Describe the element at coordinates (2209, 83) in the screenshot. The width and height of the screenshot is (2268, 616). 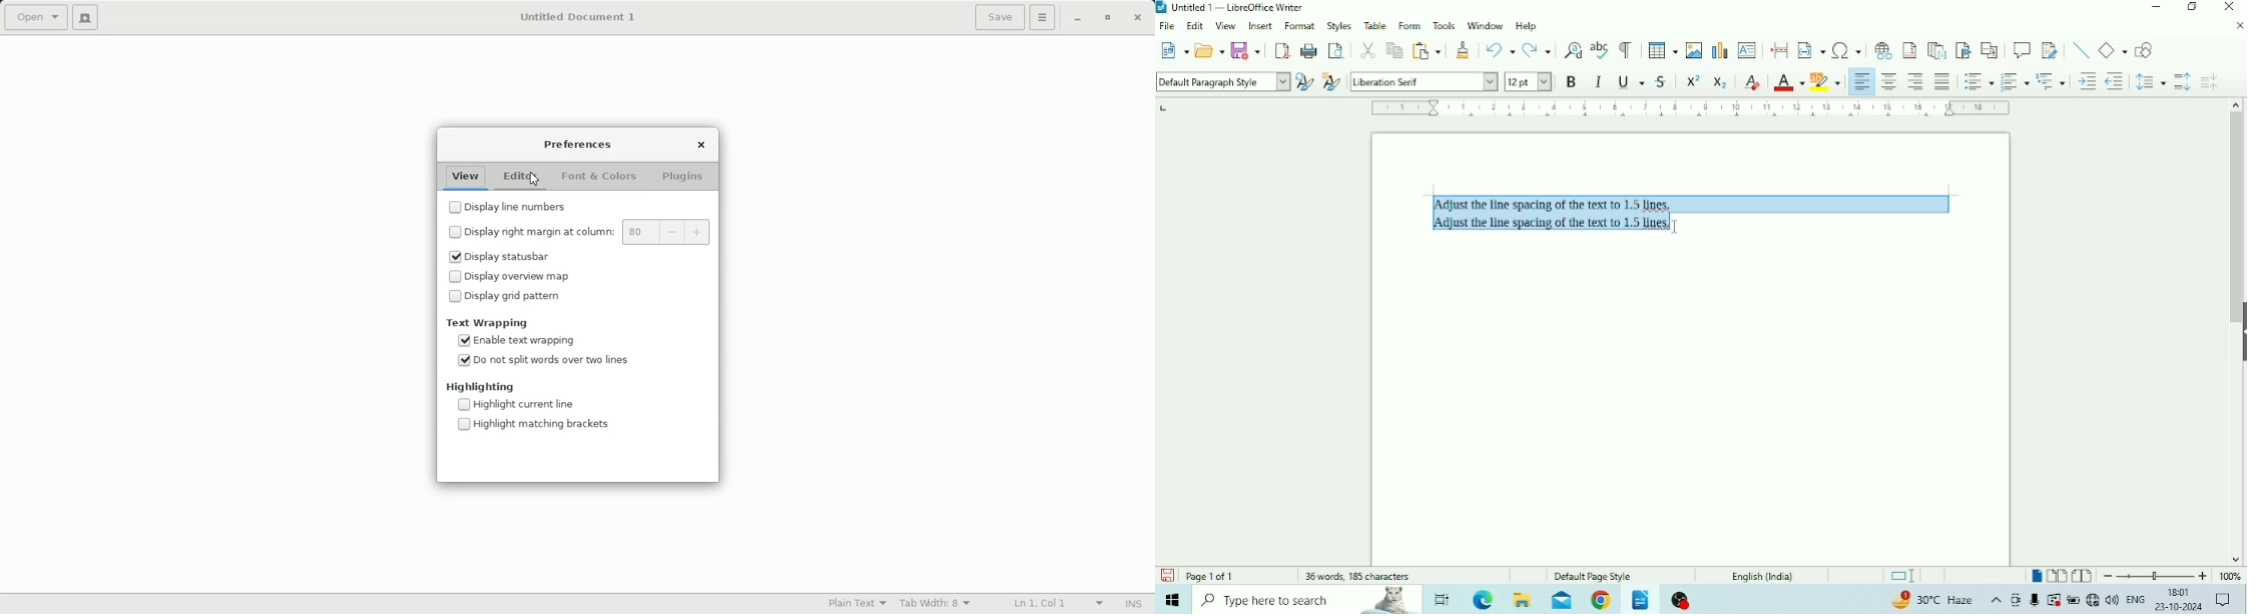
I see `Decrease Paragraph Spacing` at that location.